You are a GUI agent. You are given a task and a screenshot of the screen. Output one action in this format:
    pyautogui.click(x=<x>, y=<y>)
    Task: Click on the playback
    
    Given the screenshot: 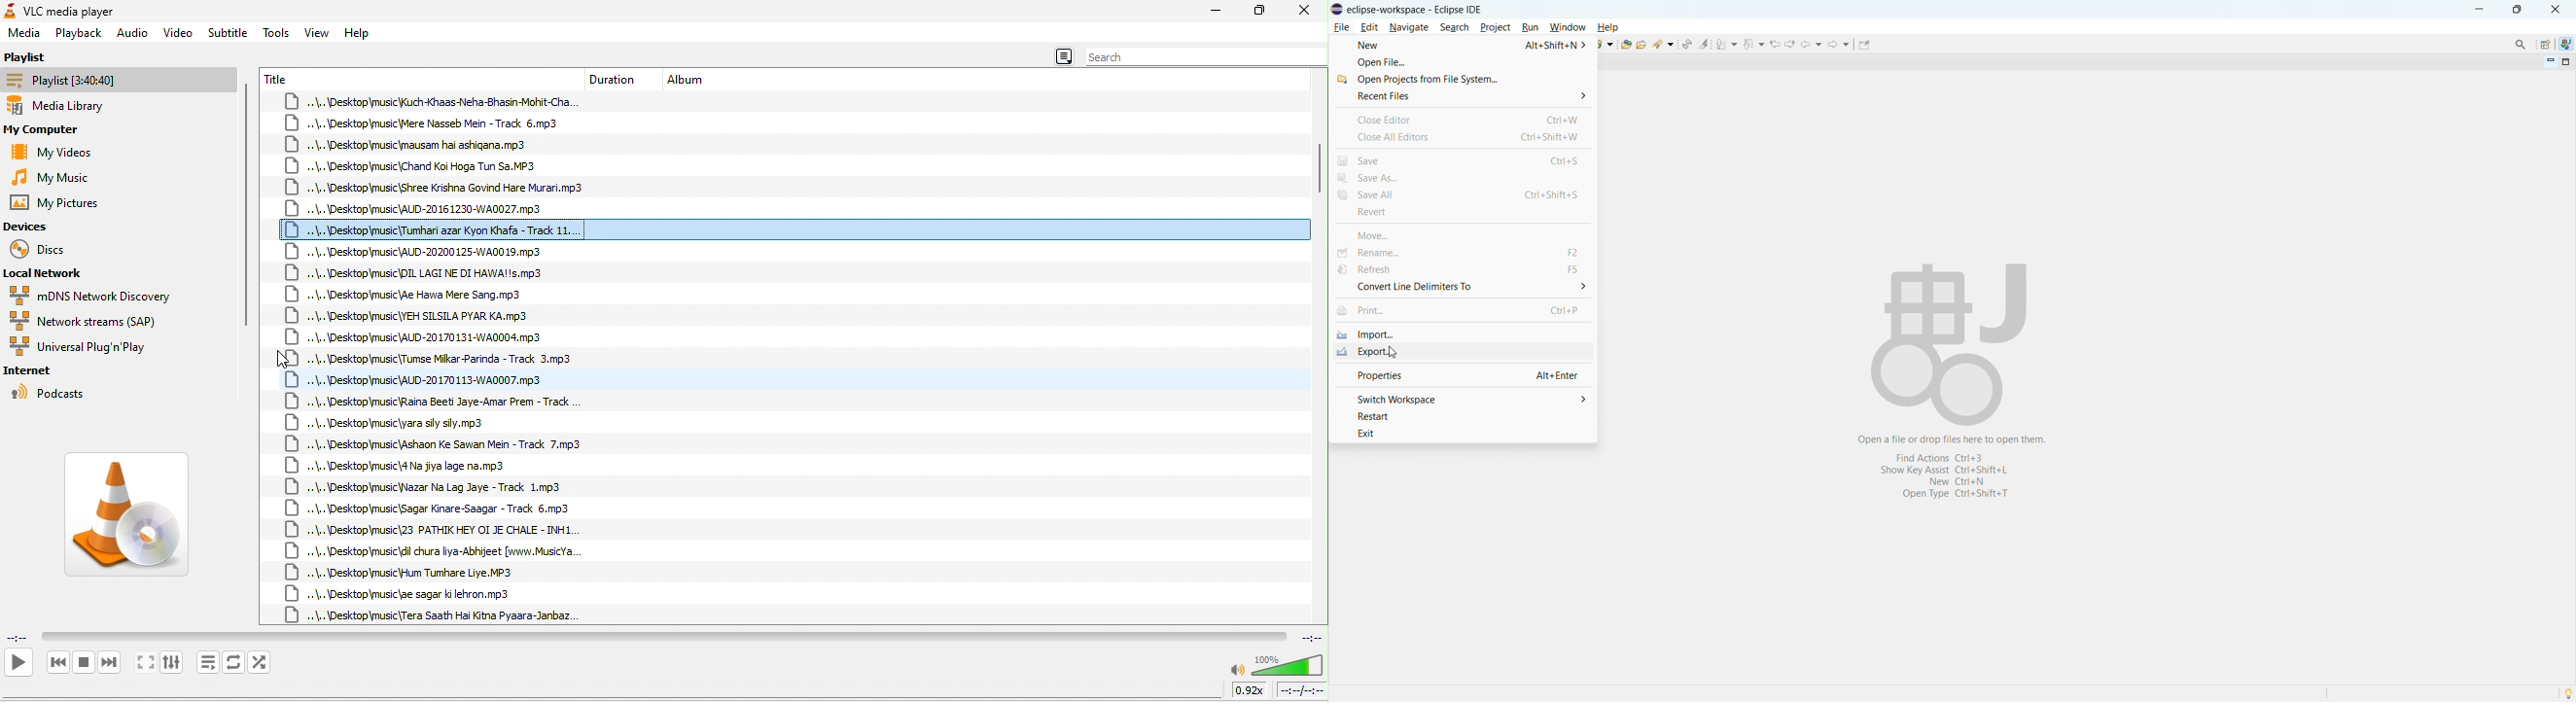 What is the action you would take?
    pyautogui.click(x=80, y=33)
    